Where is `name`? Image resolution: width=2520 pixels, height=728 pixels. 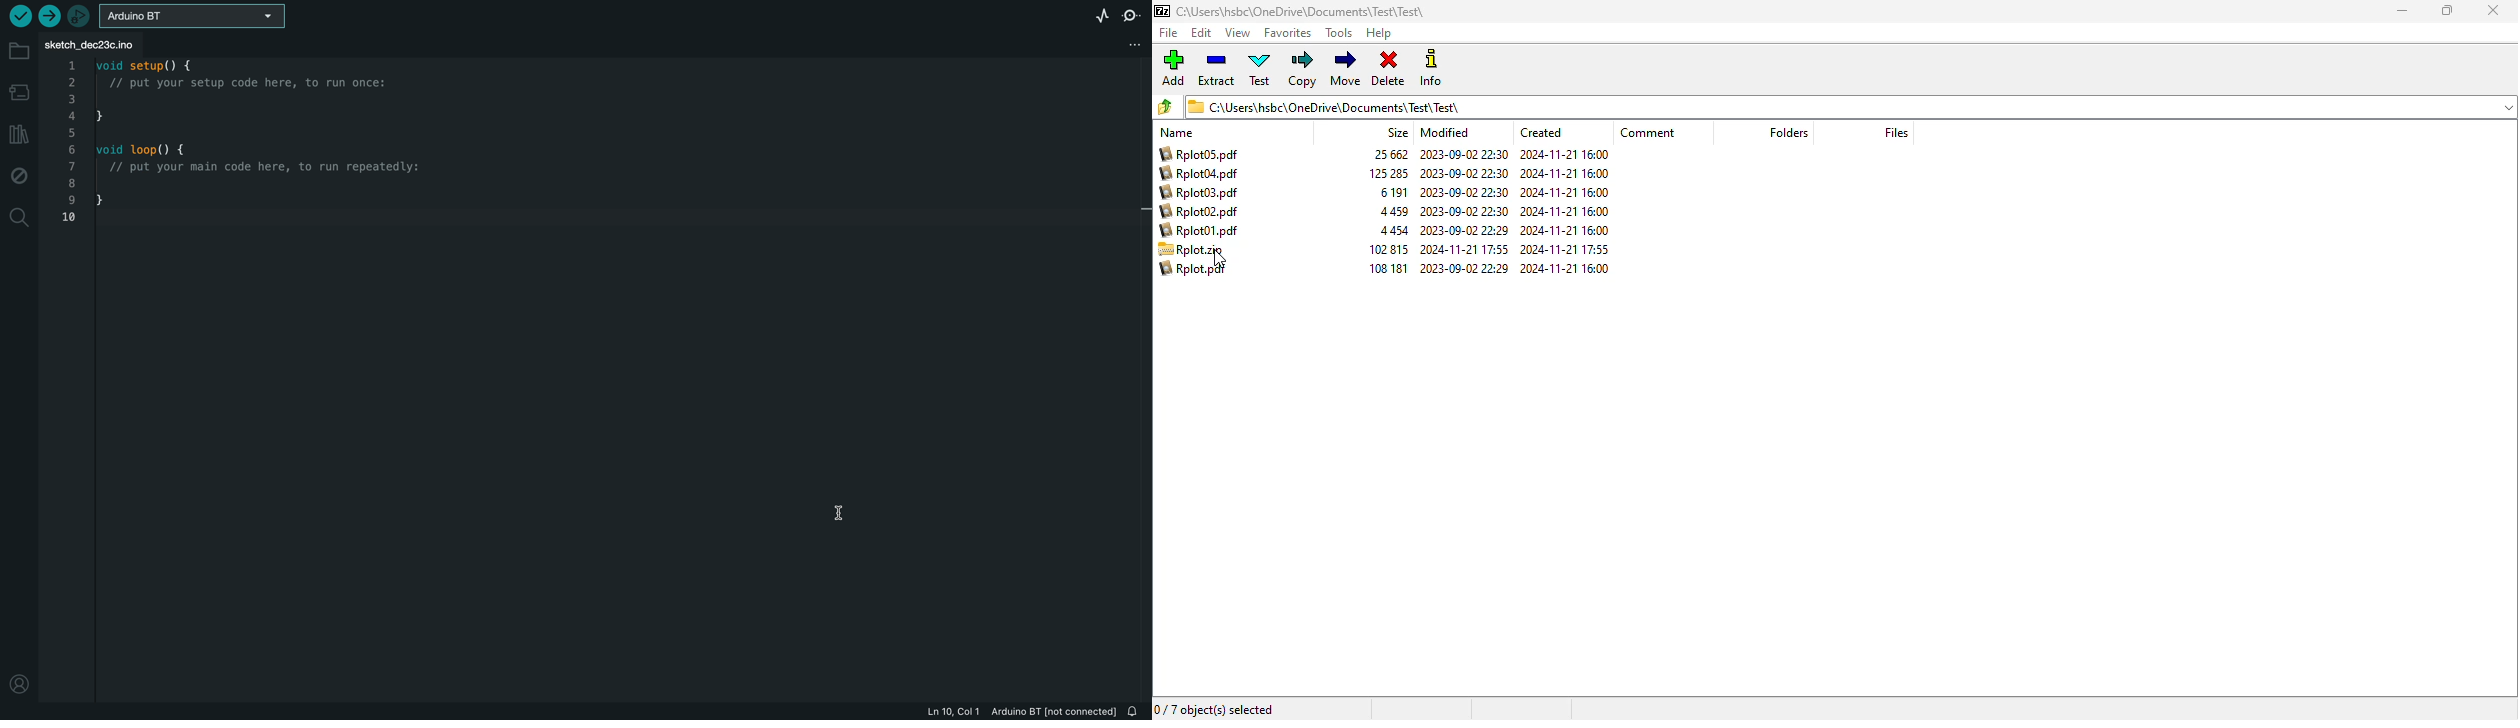
name is located at coordinates (1176, 133).